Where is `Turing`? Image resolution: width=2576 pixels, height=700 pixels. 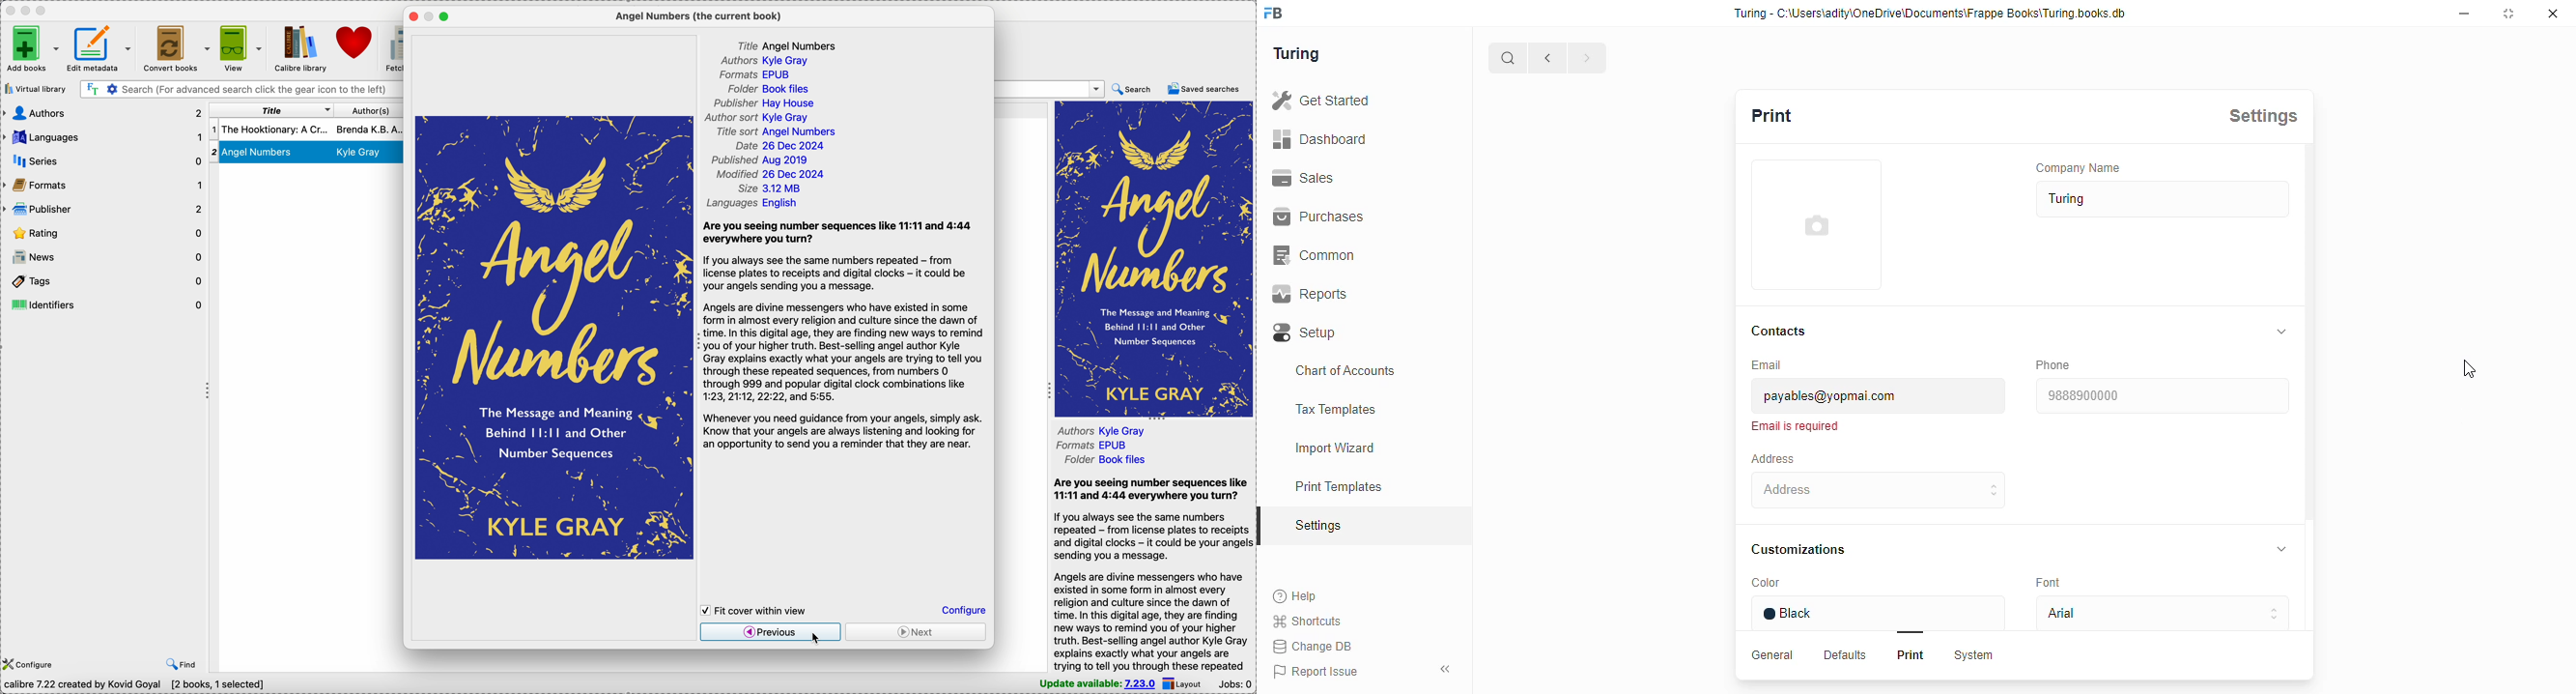
Turing is located at coordinates (1300, 52).